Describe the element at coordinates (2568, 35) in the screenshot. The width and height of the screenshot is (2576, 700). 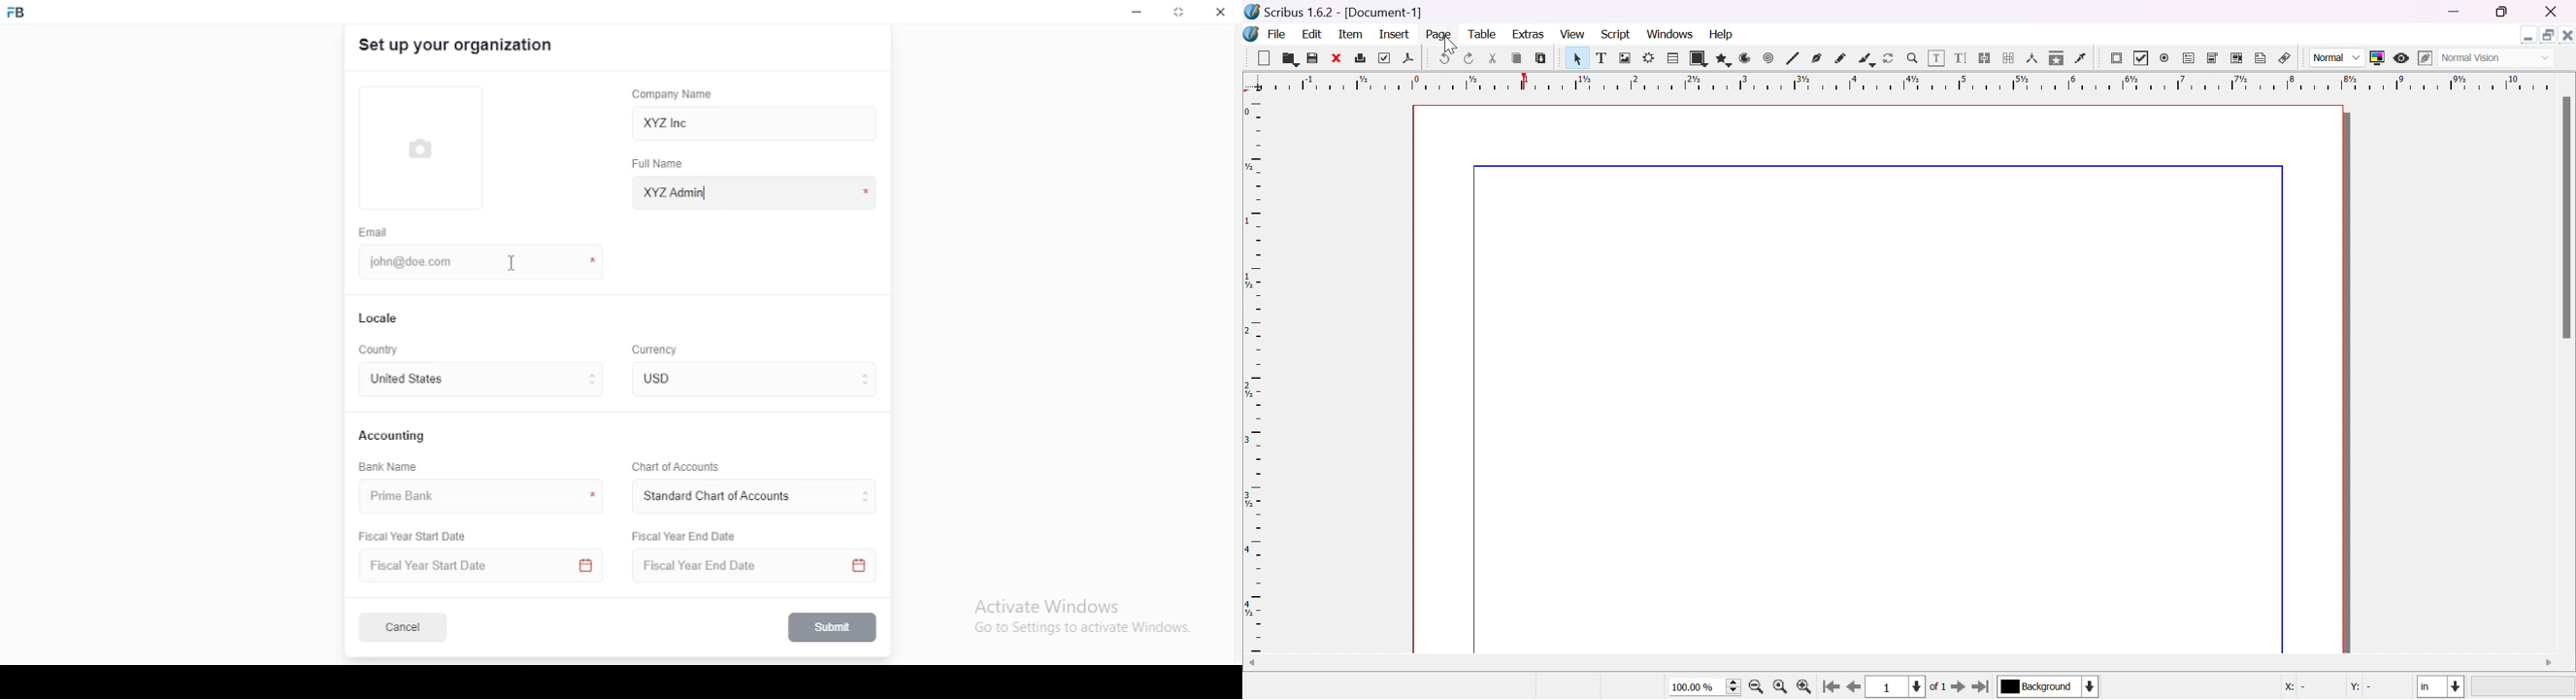
I see `Close` at that location.